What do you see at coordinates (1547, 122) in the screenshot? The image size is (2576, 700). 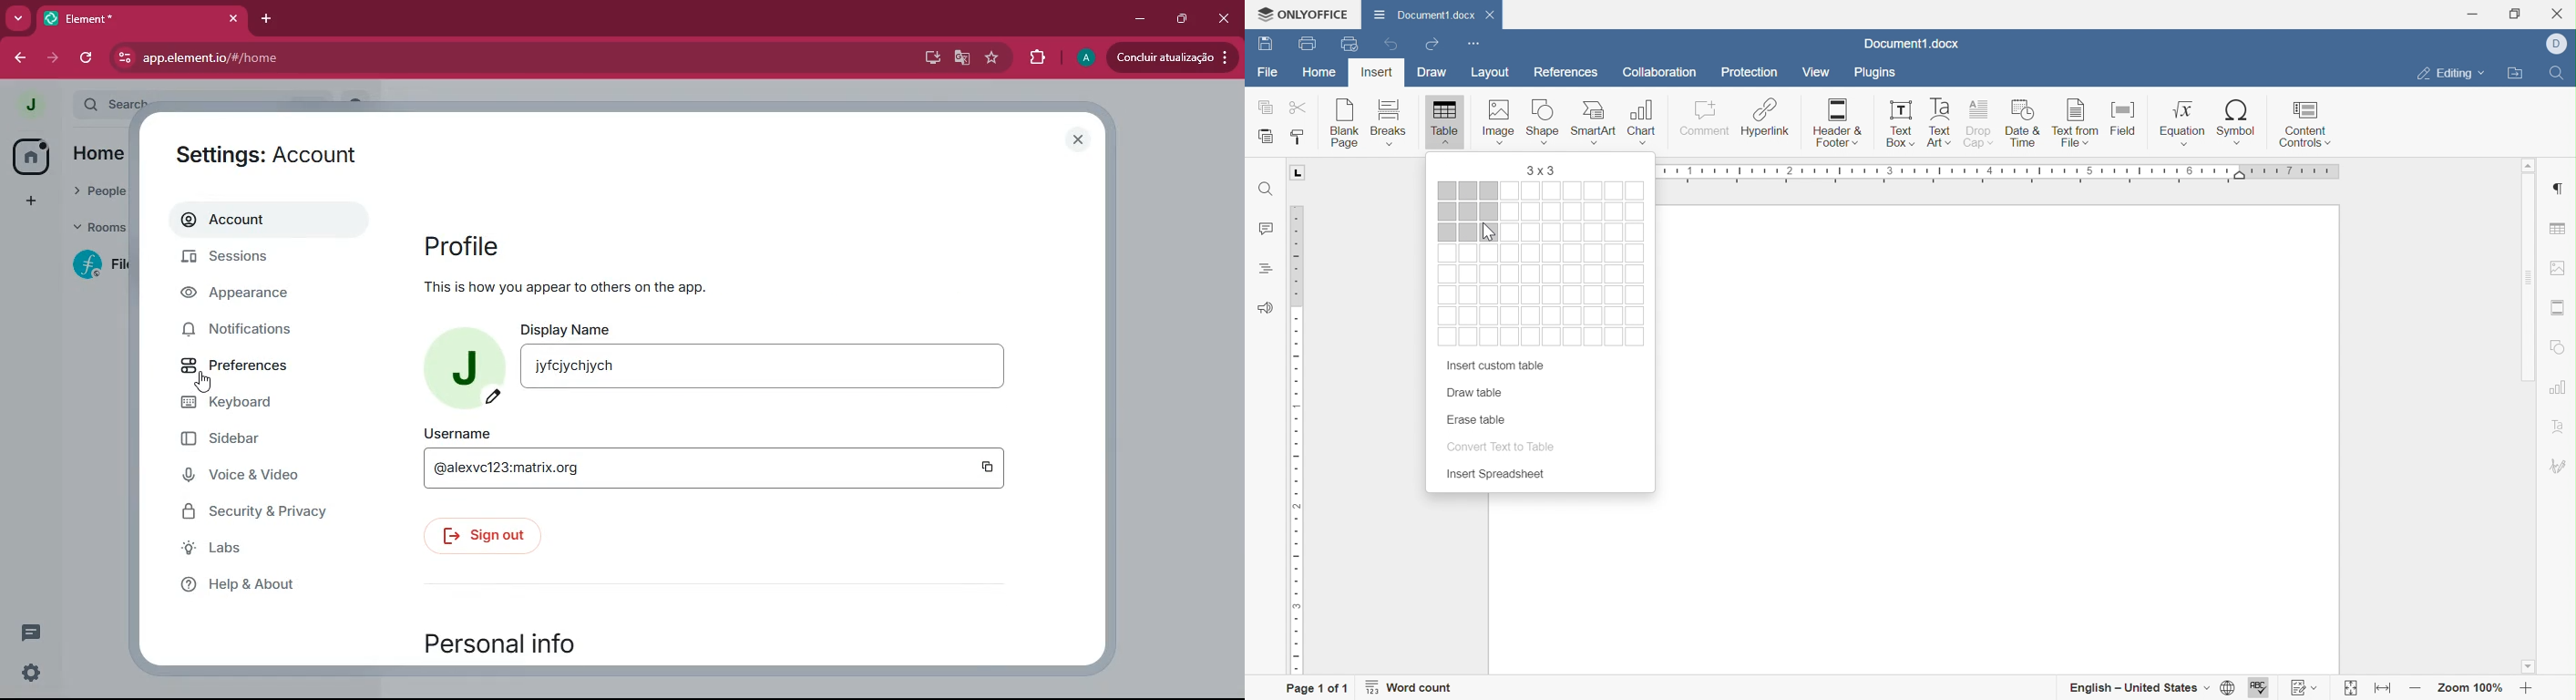 I see `Insert shape` at bounding box center [1547, 122].